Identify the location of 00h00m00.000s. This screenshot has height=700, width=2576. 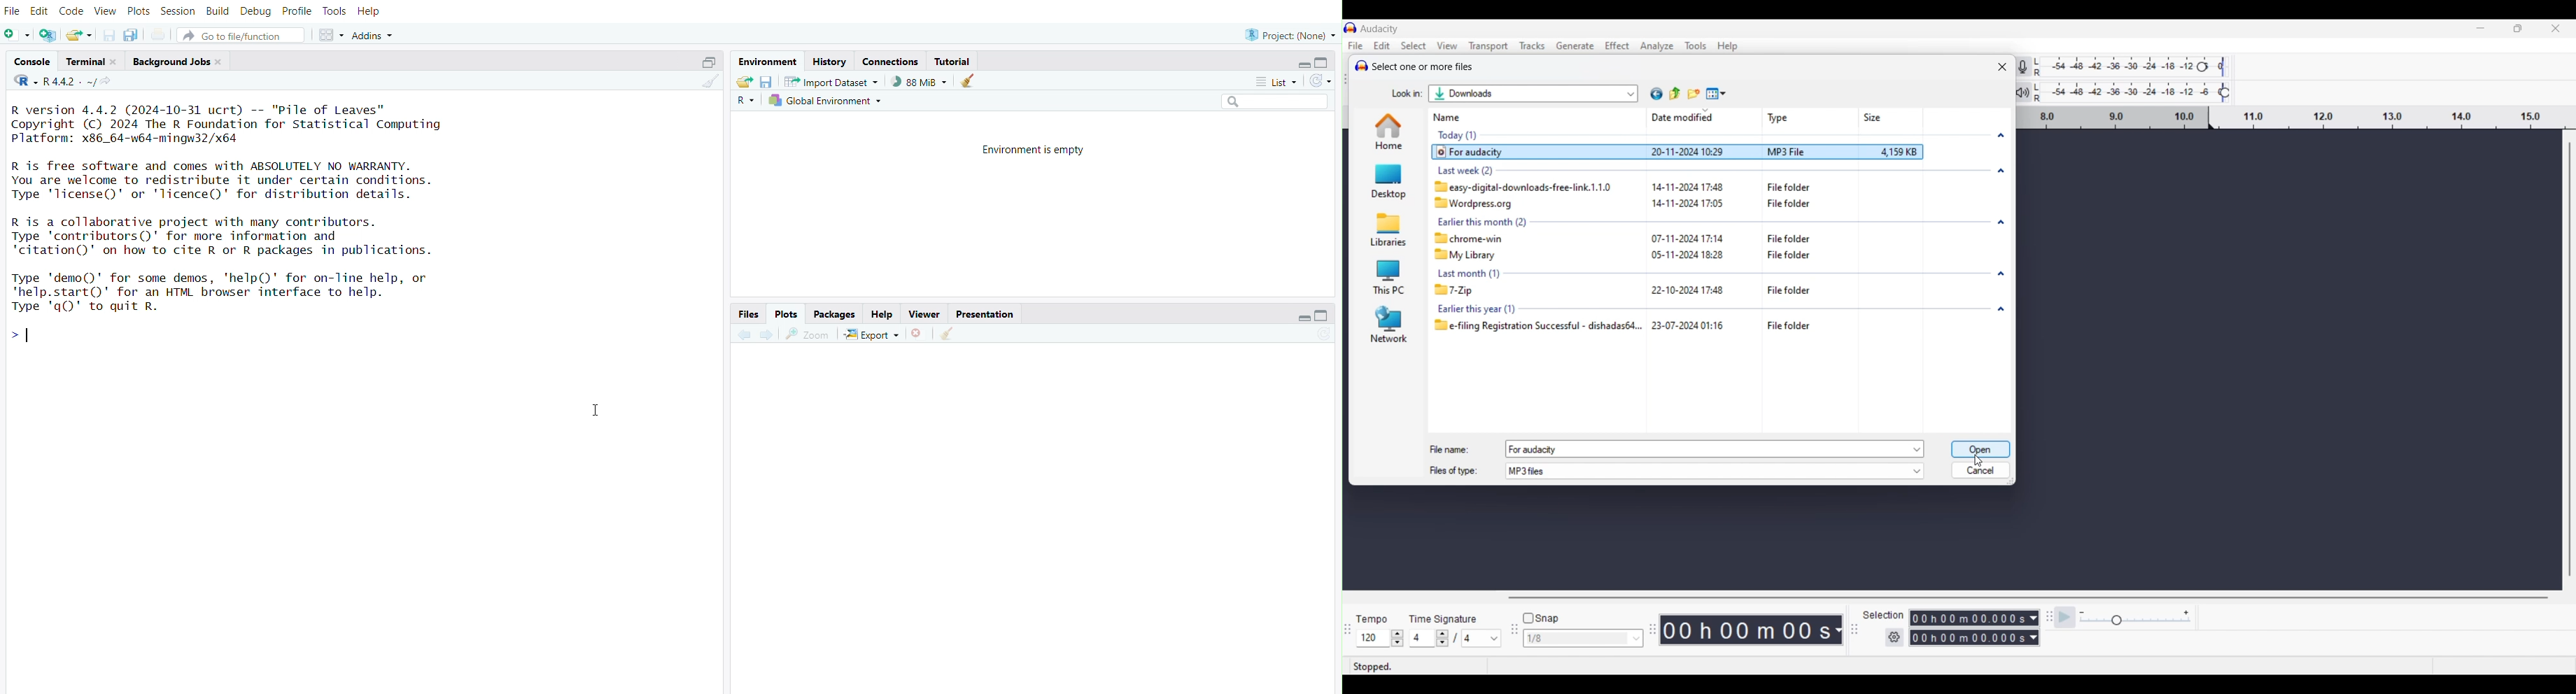
(1974, 639).